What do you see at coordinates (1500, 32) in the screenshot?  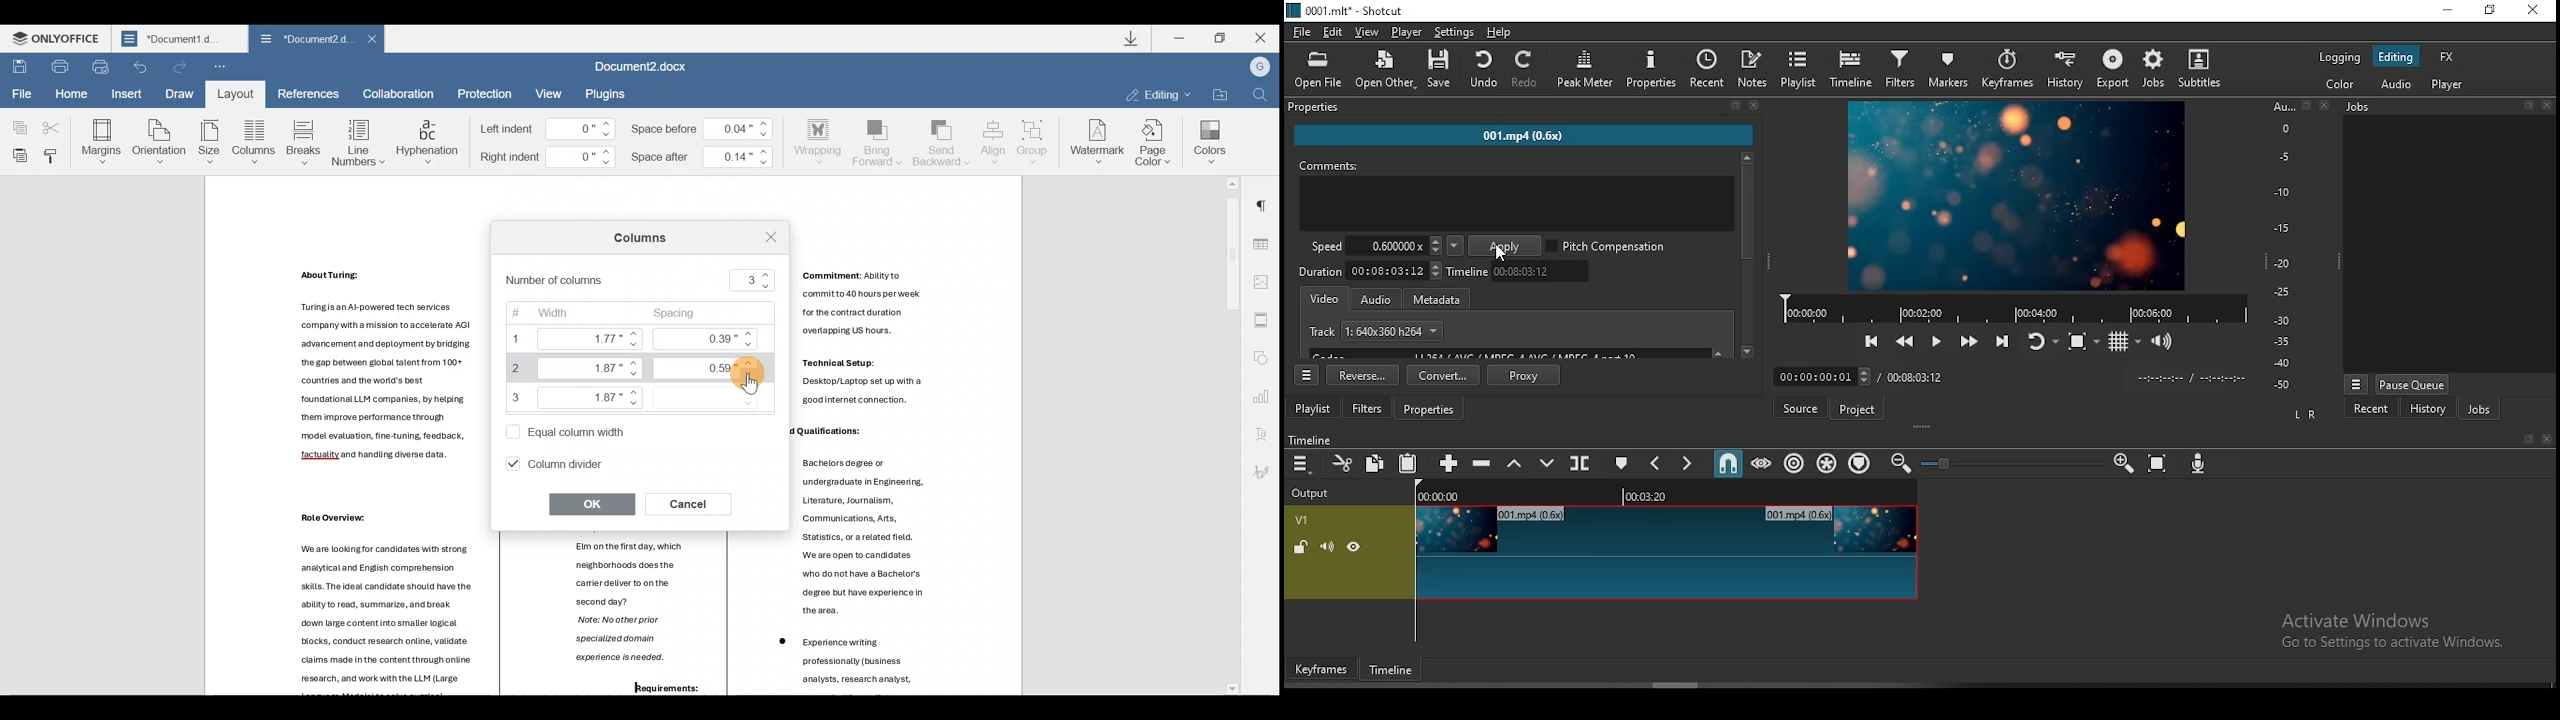 I see `help` at bounding box center [1500, 32].